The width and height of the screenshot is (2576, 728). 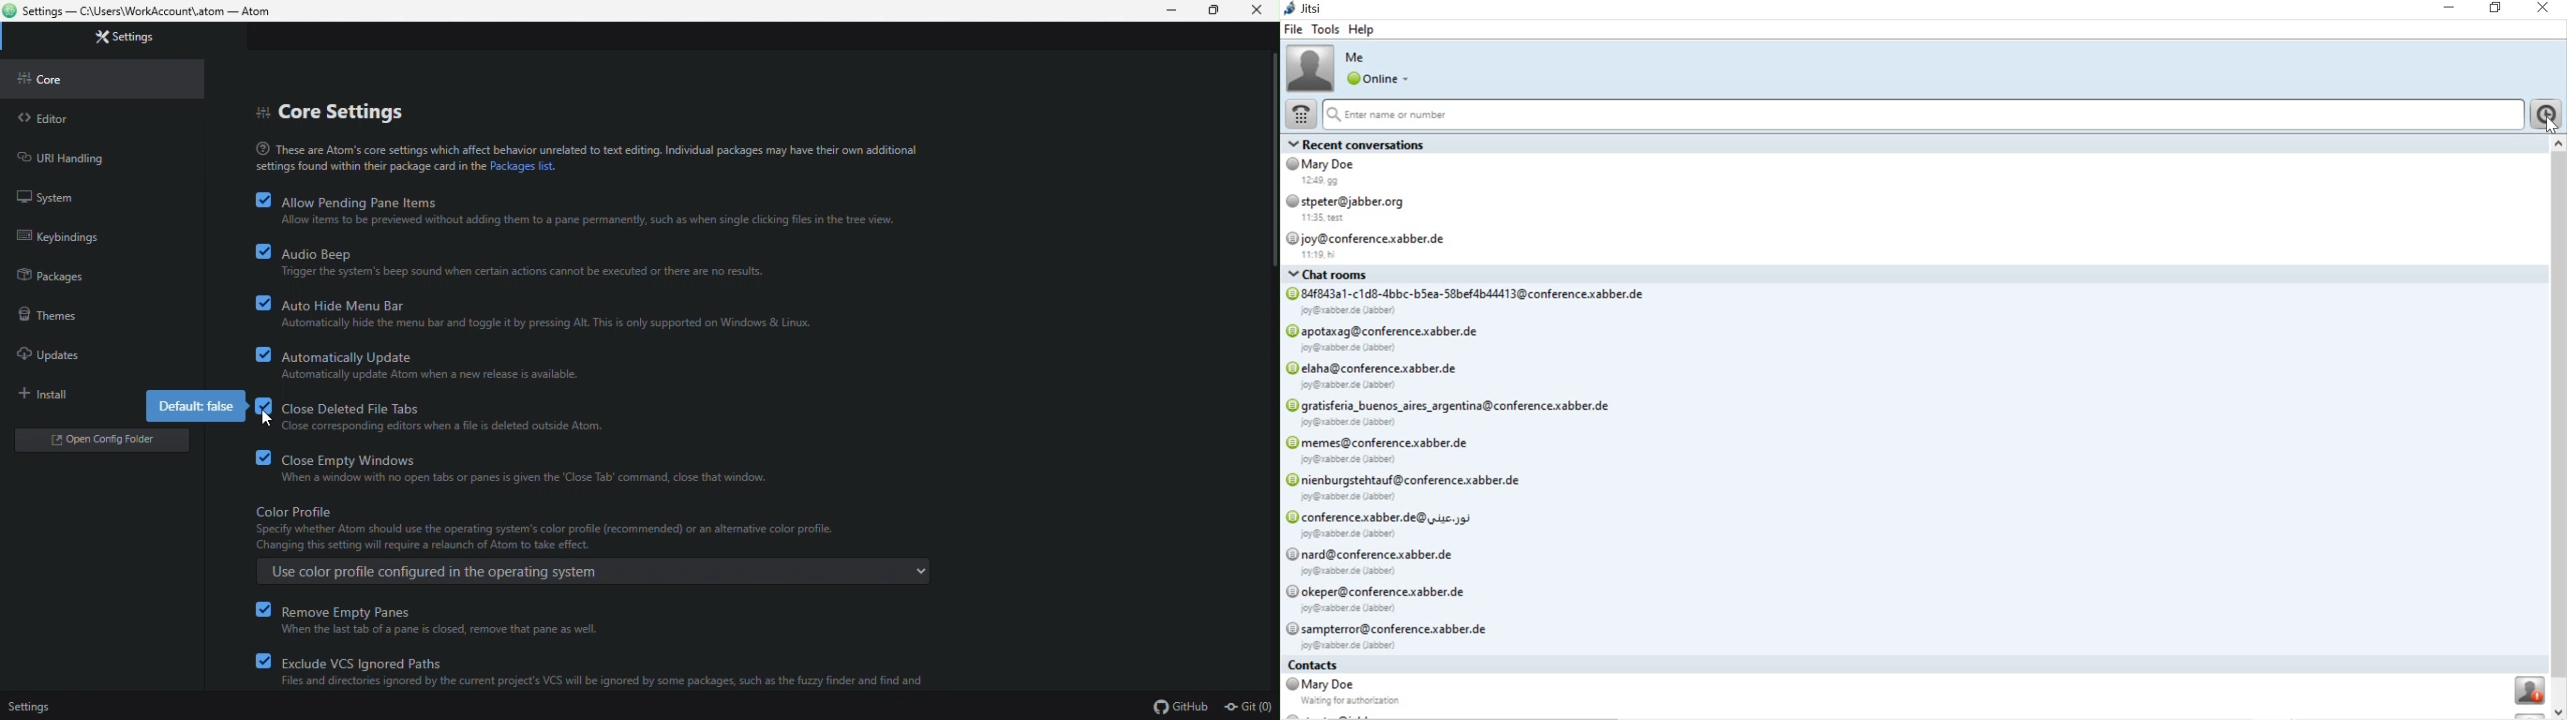 What do you see at coordinates (42, 118) in the screenshot?
I see `editor` at bounding box center [42, 118].